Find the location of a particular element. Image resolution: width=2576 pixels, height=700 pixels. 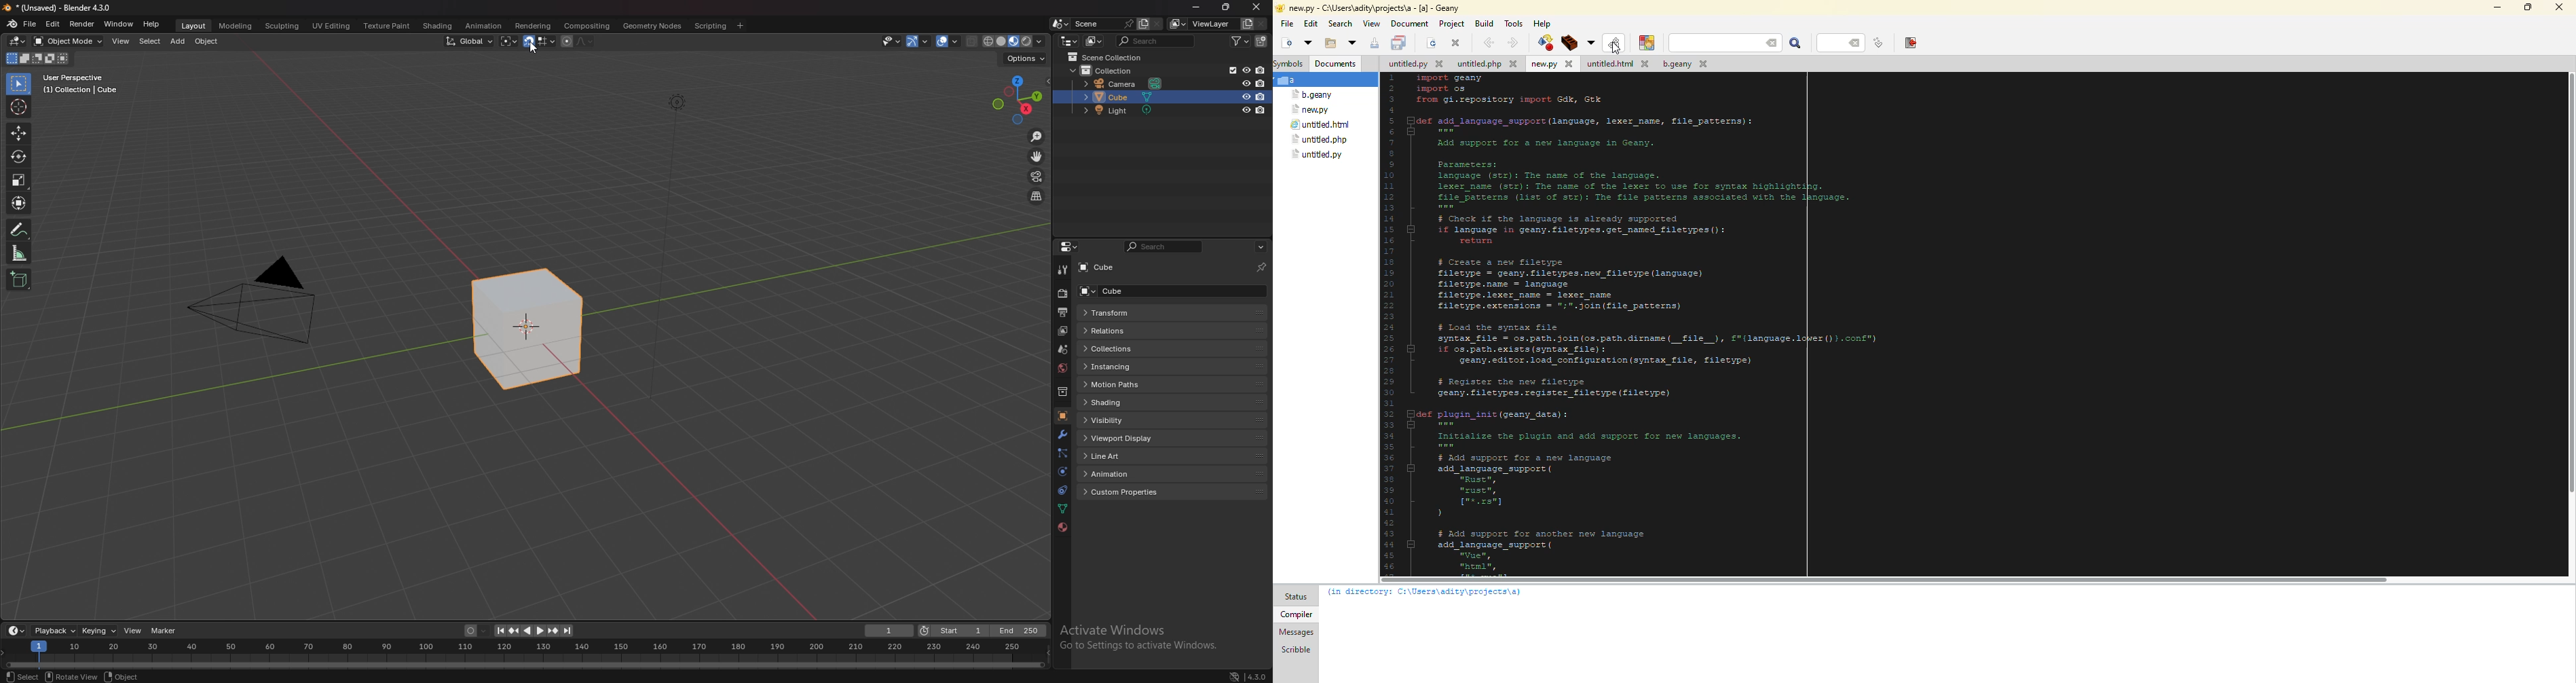

compositing is located at coordinates (588, 26).